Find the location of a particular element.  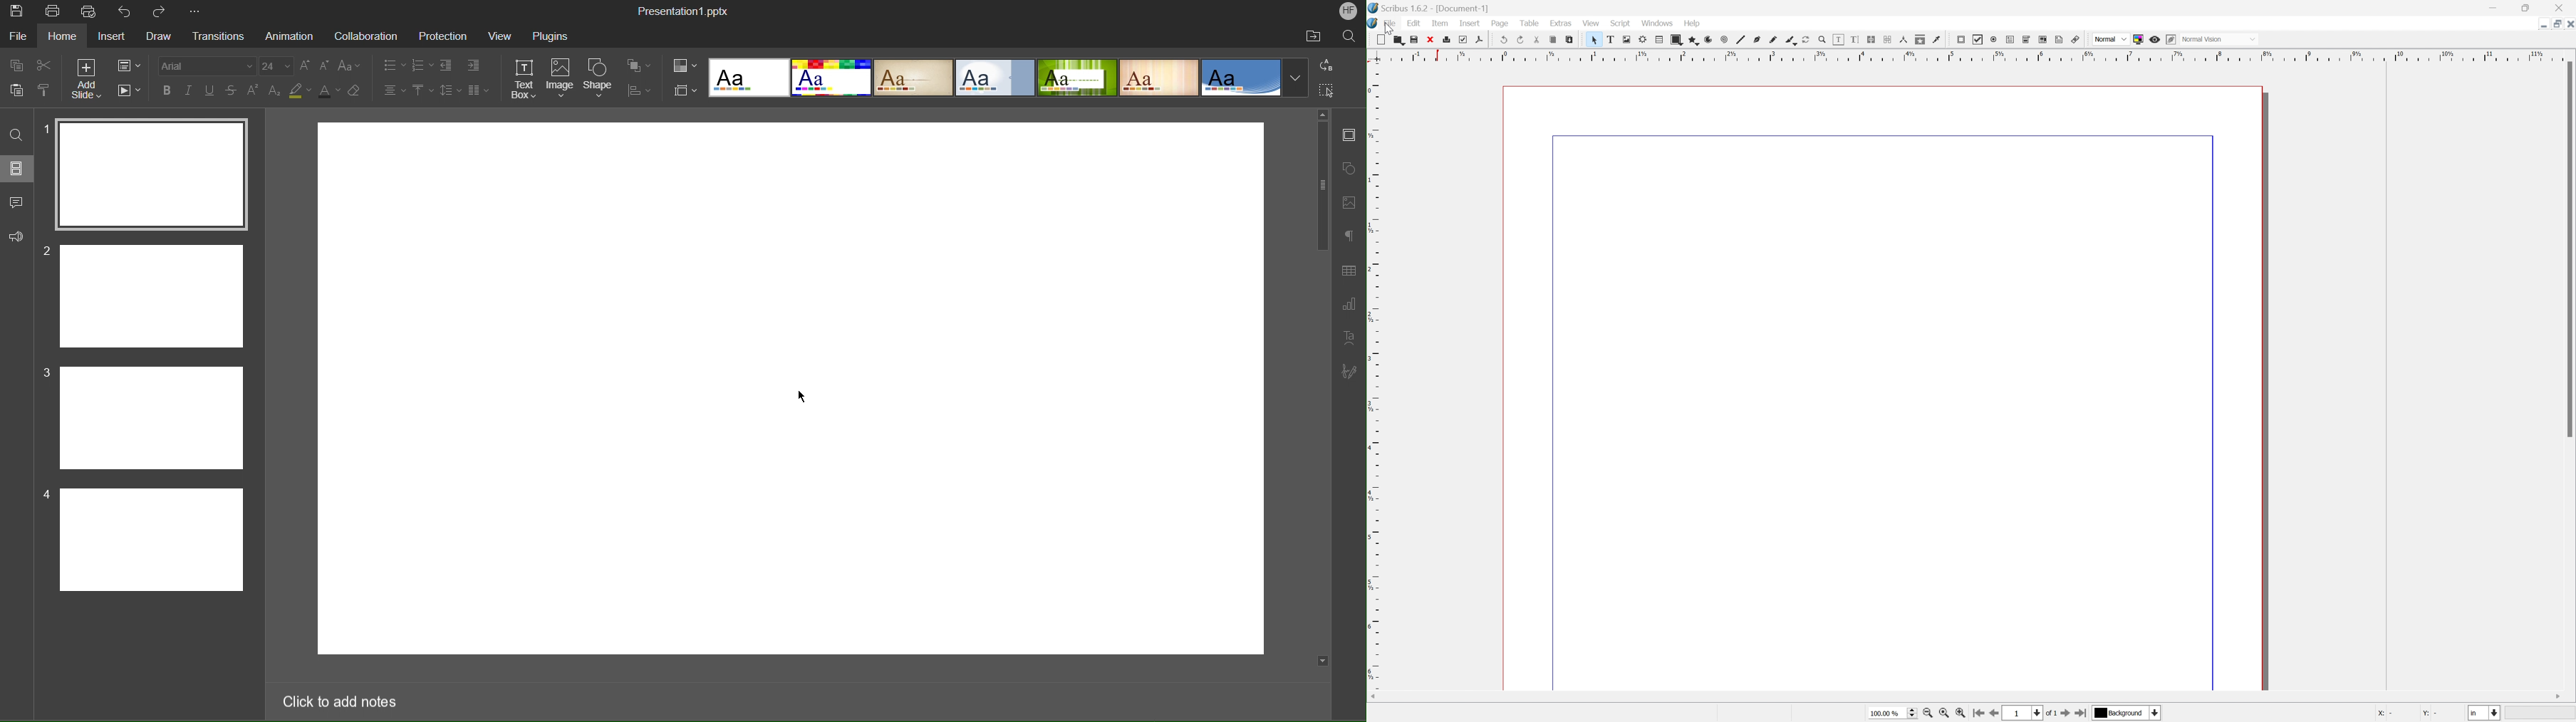

Restore down is located at coordinates (2552, 23).